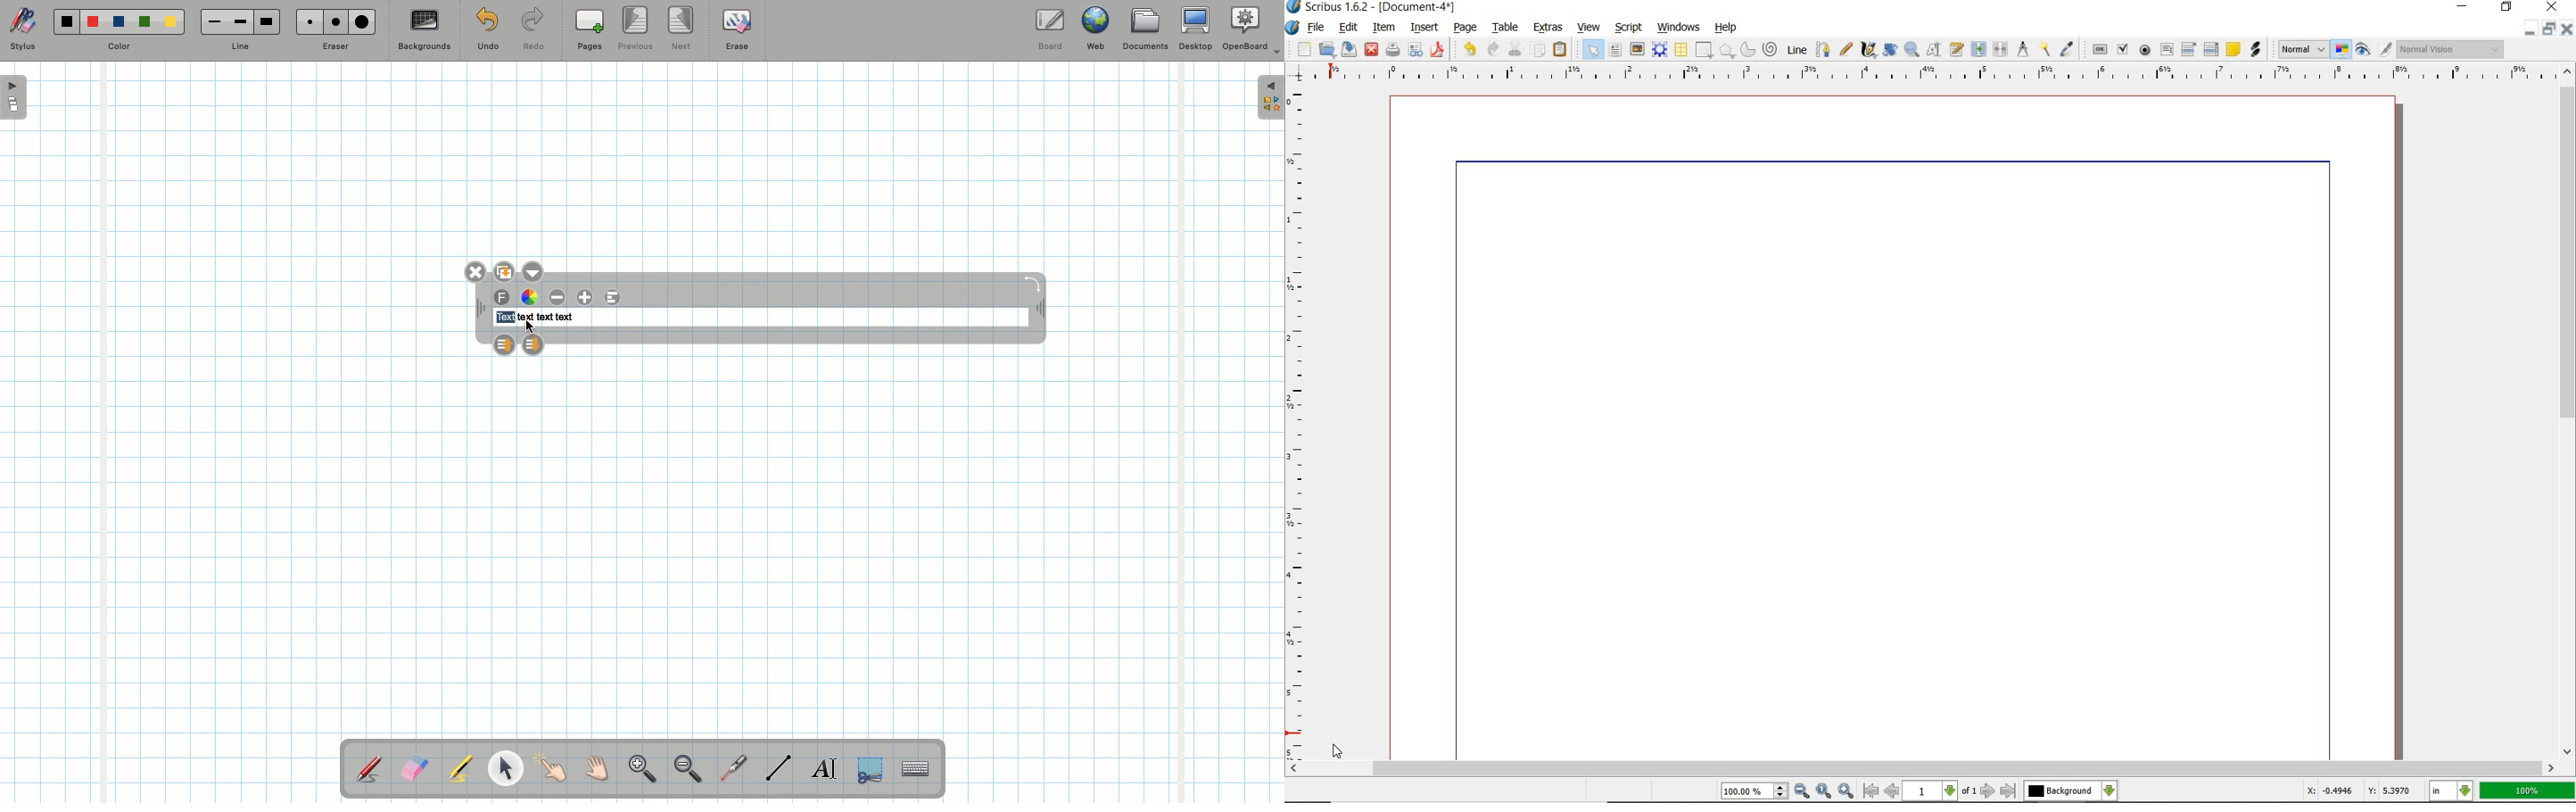  Describe the element at coordinates (1424, 27) in the screenshot. I see `insert` at that location.